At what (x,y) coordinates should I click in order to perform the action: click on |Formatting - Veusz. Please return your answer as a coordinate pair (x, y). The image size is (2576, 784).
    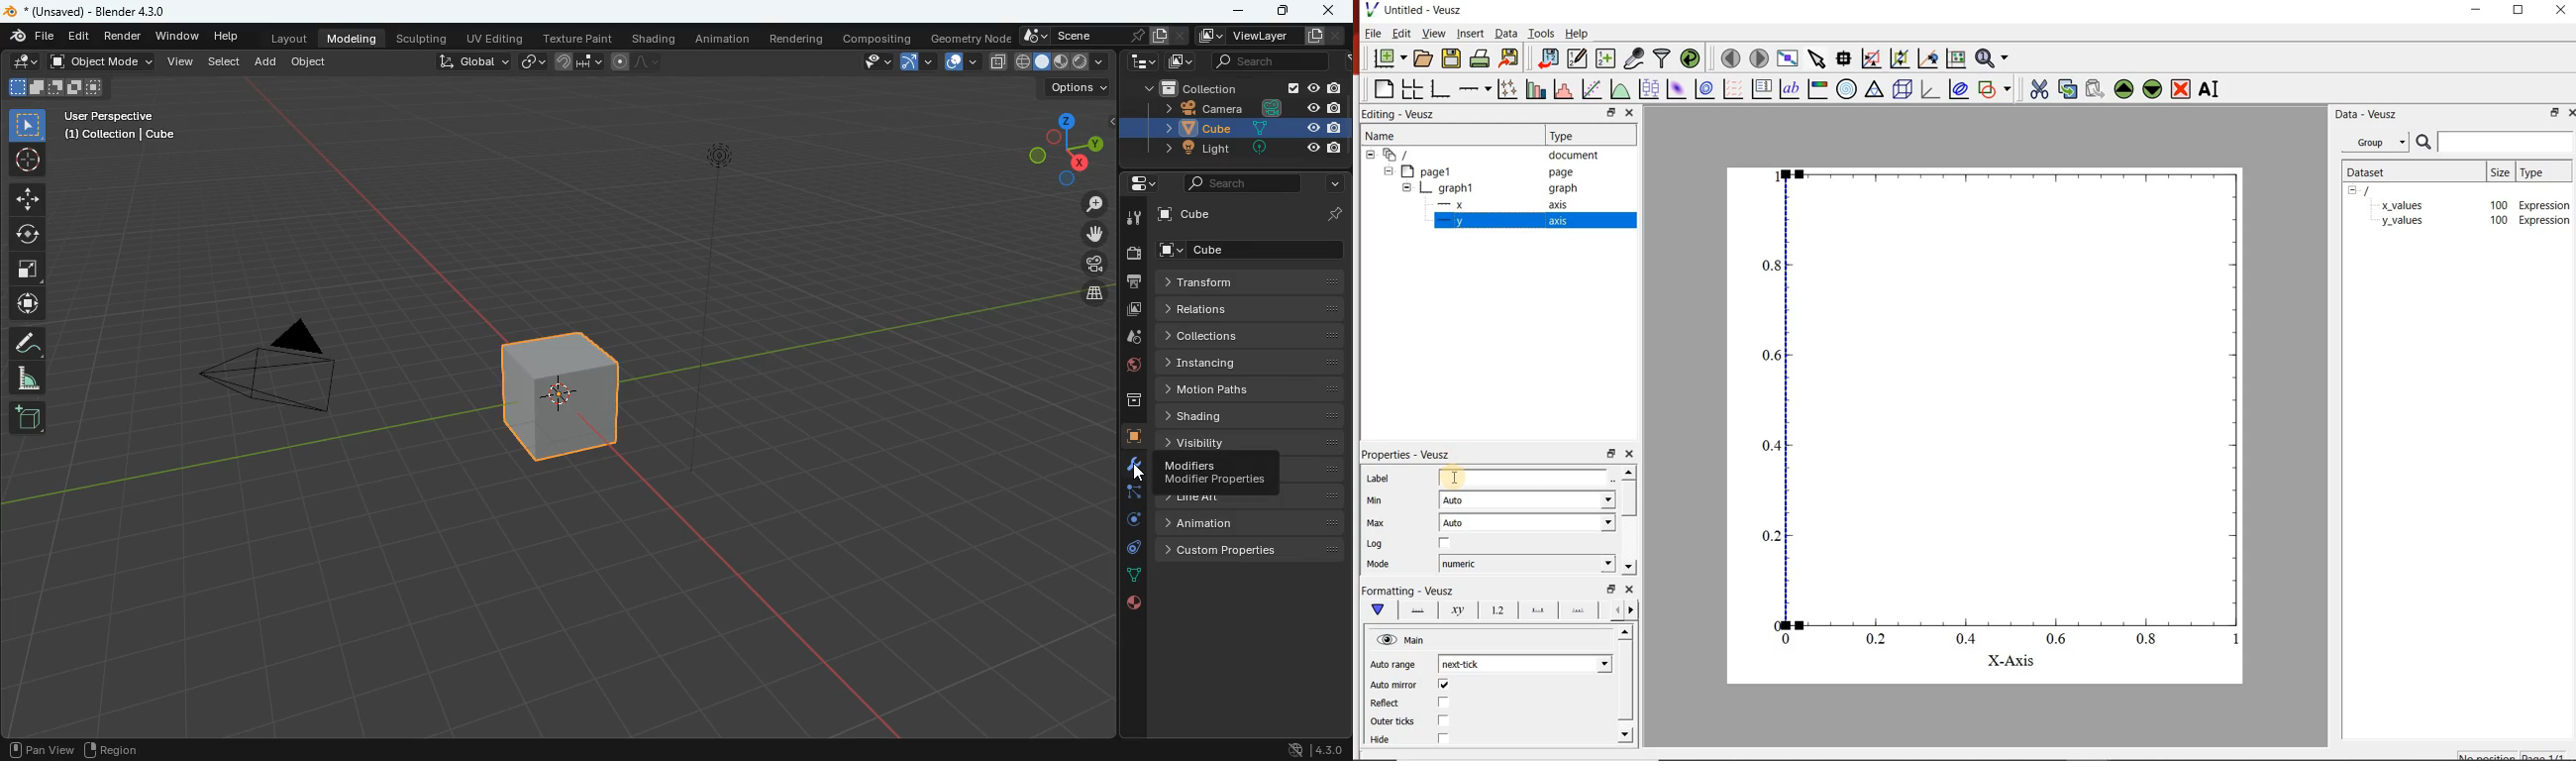
    Looking at the image, I should click on (1415, 590).